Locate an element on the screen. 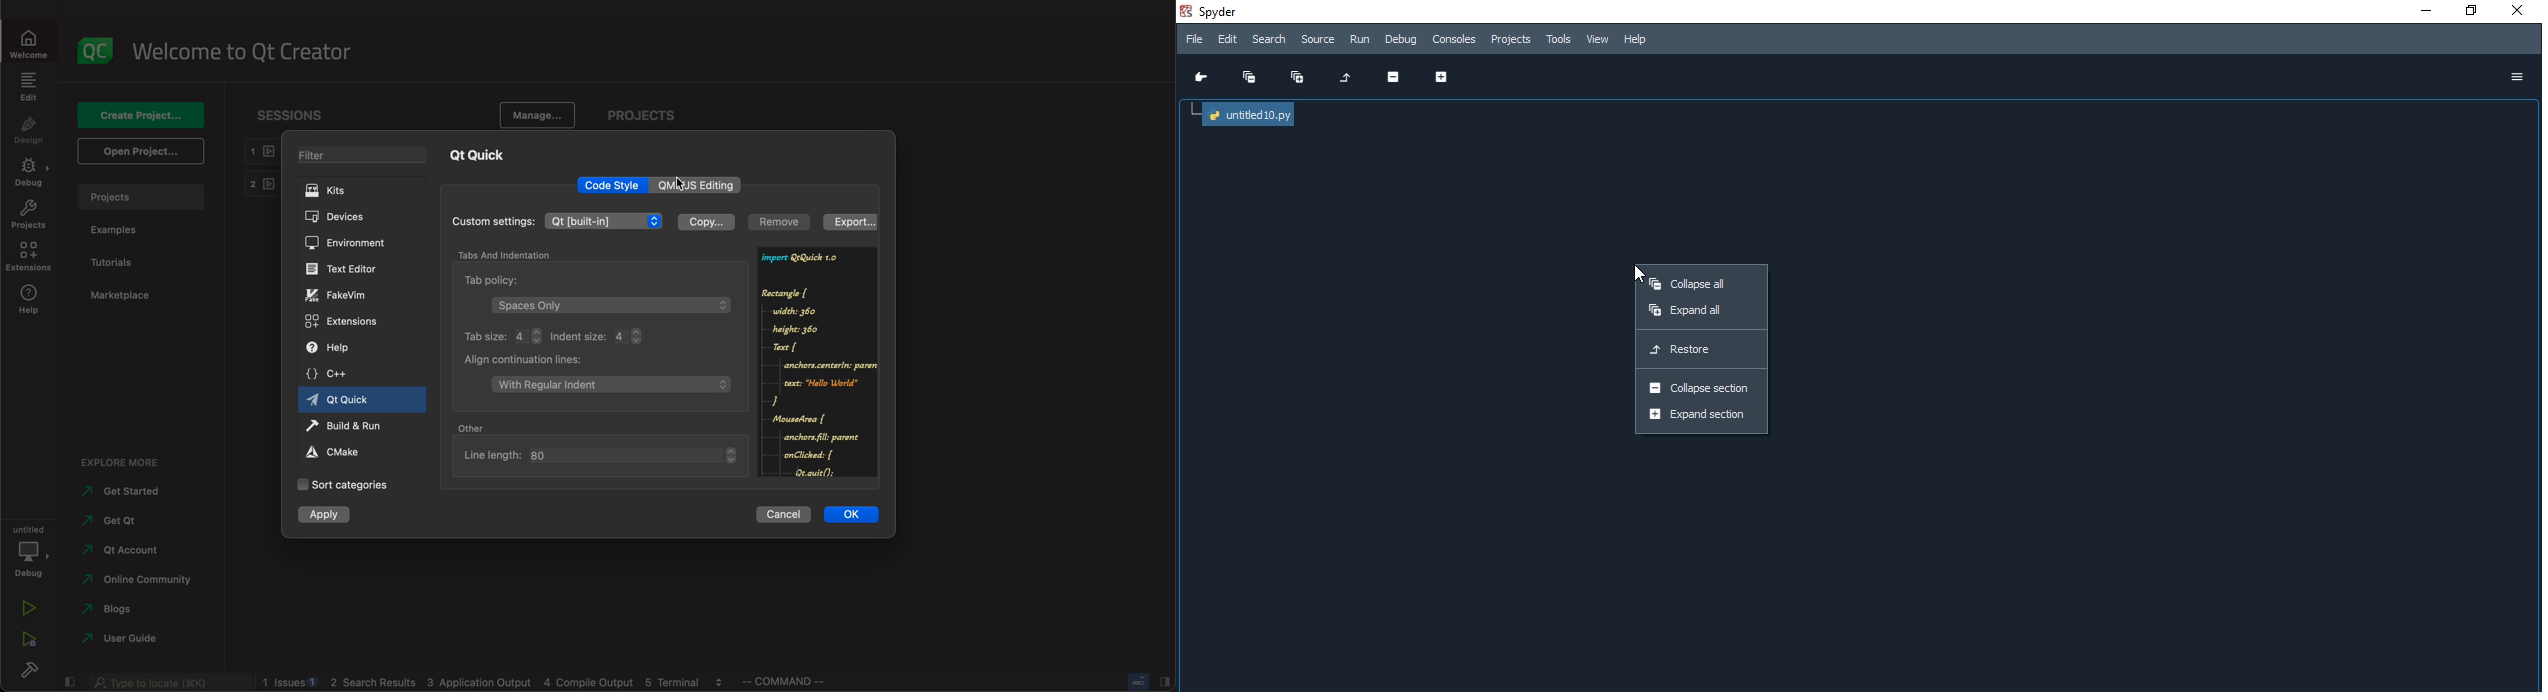  Collapse section is located at coordinates (1389, 81).